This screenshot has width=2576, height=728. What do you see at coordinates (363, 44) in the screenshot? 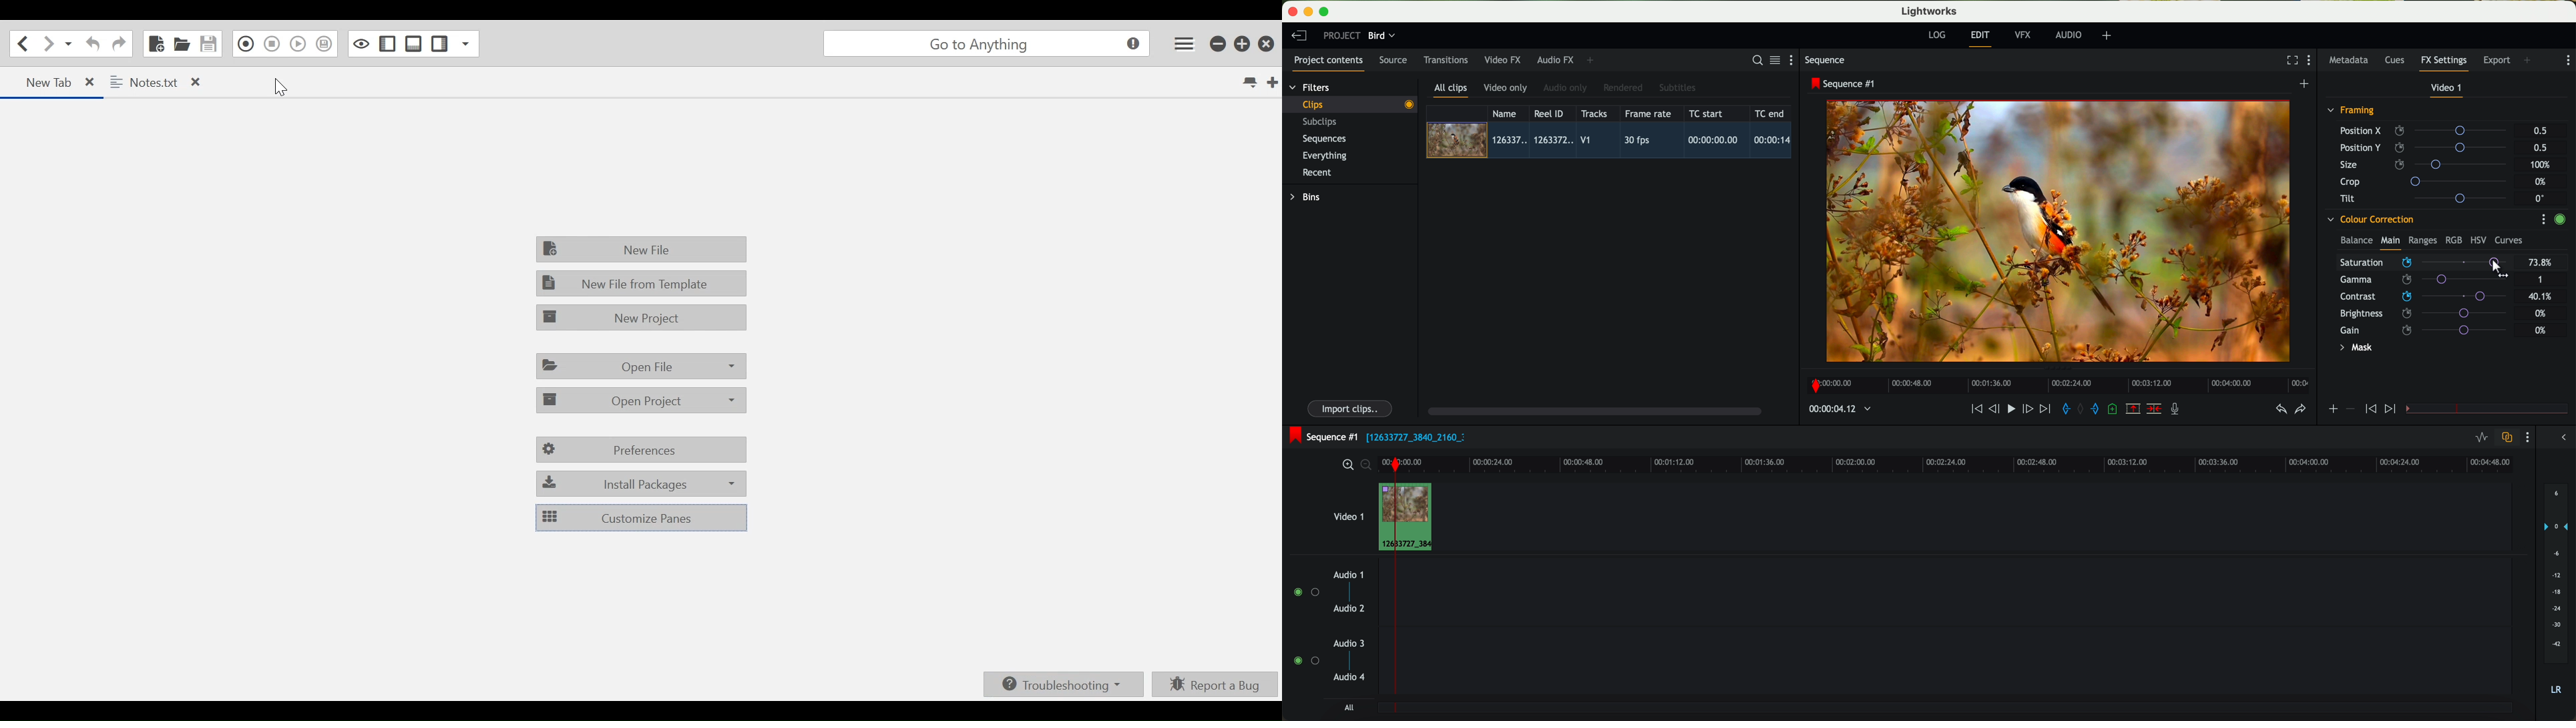
I see `Toggle Focus Mode` at bounding box center [363, 44].